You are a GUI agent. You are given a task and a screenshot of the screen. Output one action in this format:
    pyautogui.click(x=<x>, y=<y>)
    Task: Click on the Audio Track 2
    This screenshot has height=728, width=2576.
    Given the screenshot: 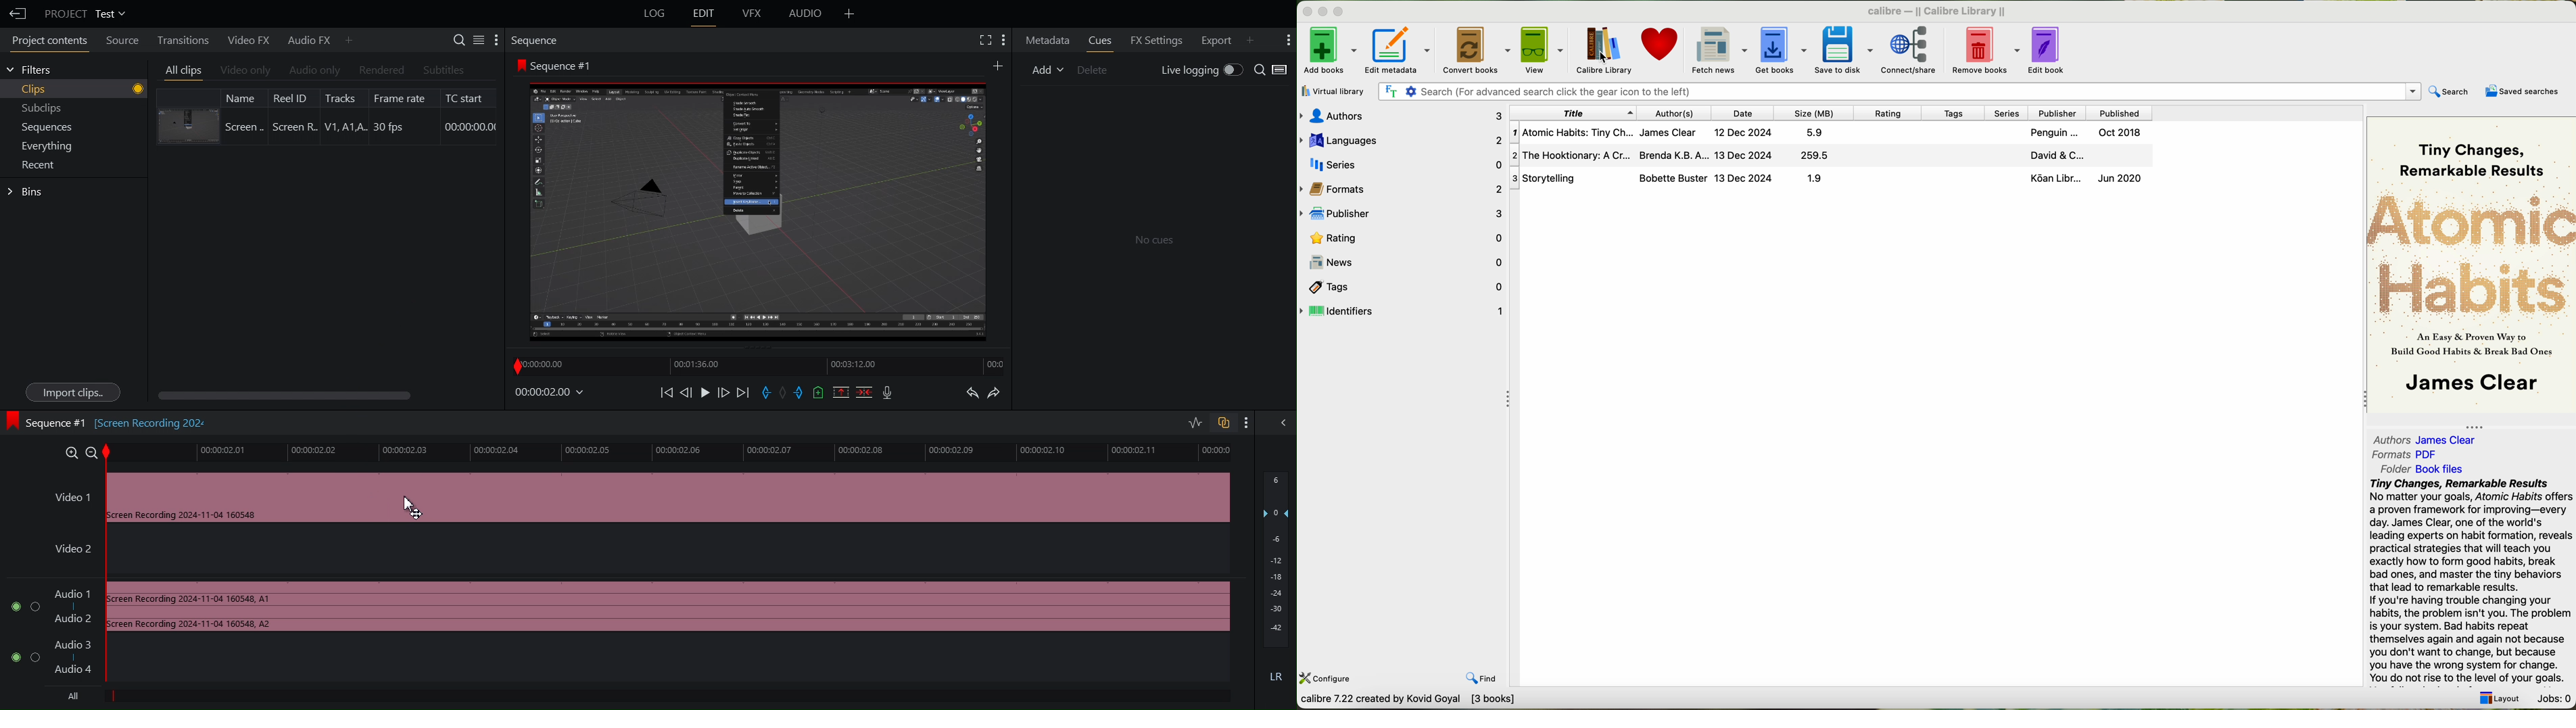 What is the action you would take?
    pyautogui.click(x=60, y=660)
    